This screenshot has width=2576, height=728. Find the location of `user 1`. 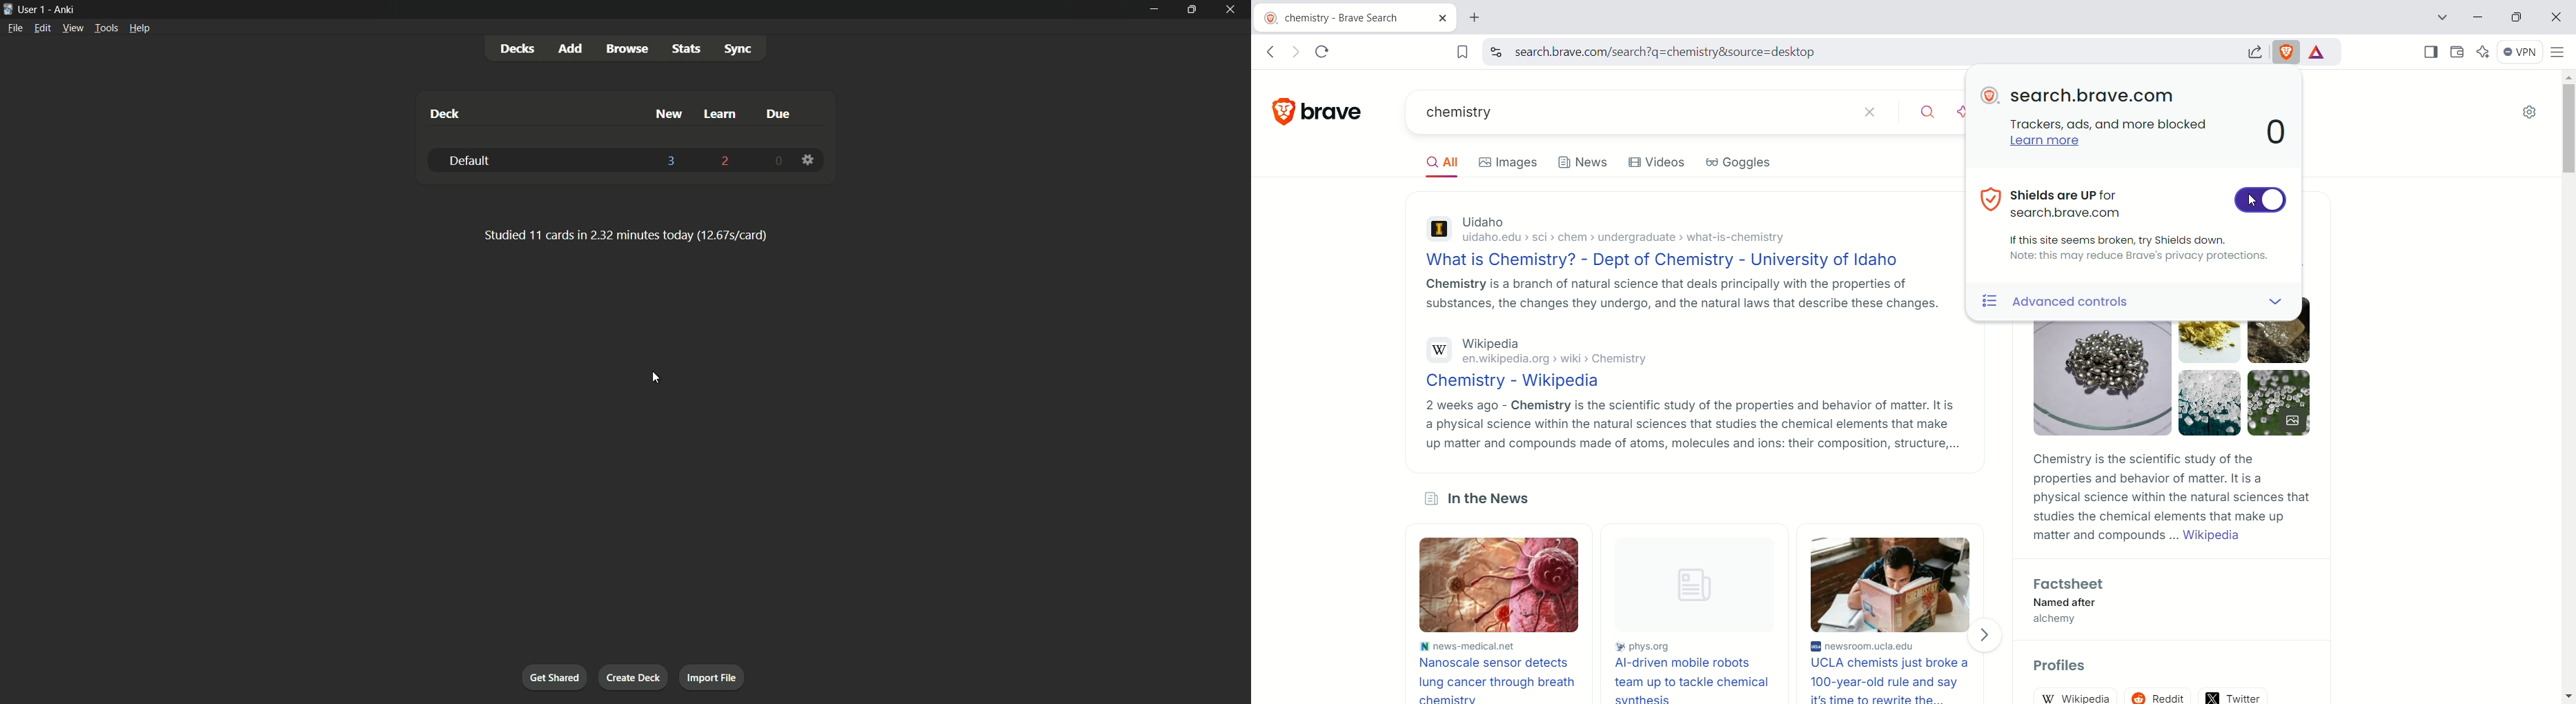

user 1 is located at coordinates (33, 9).